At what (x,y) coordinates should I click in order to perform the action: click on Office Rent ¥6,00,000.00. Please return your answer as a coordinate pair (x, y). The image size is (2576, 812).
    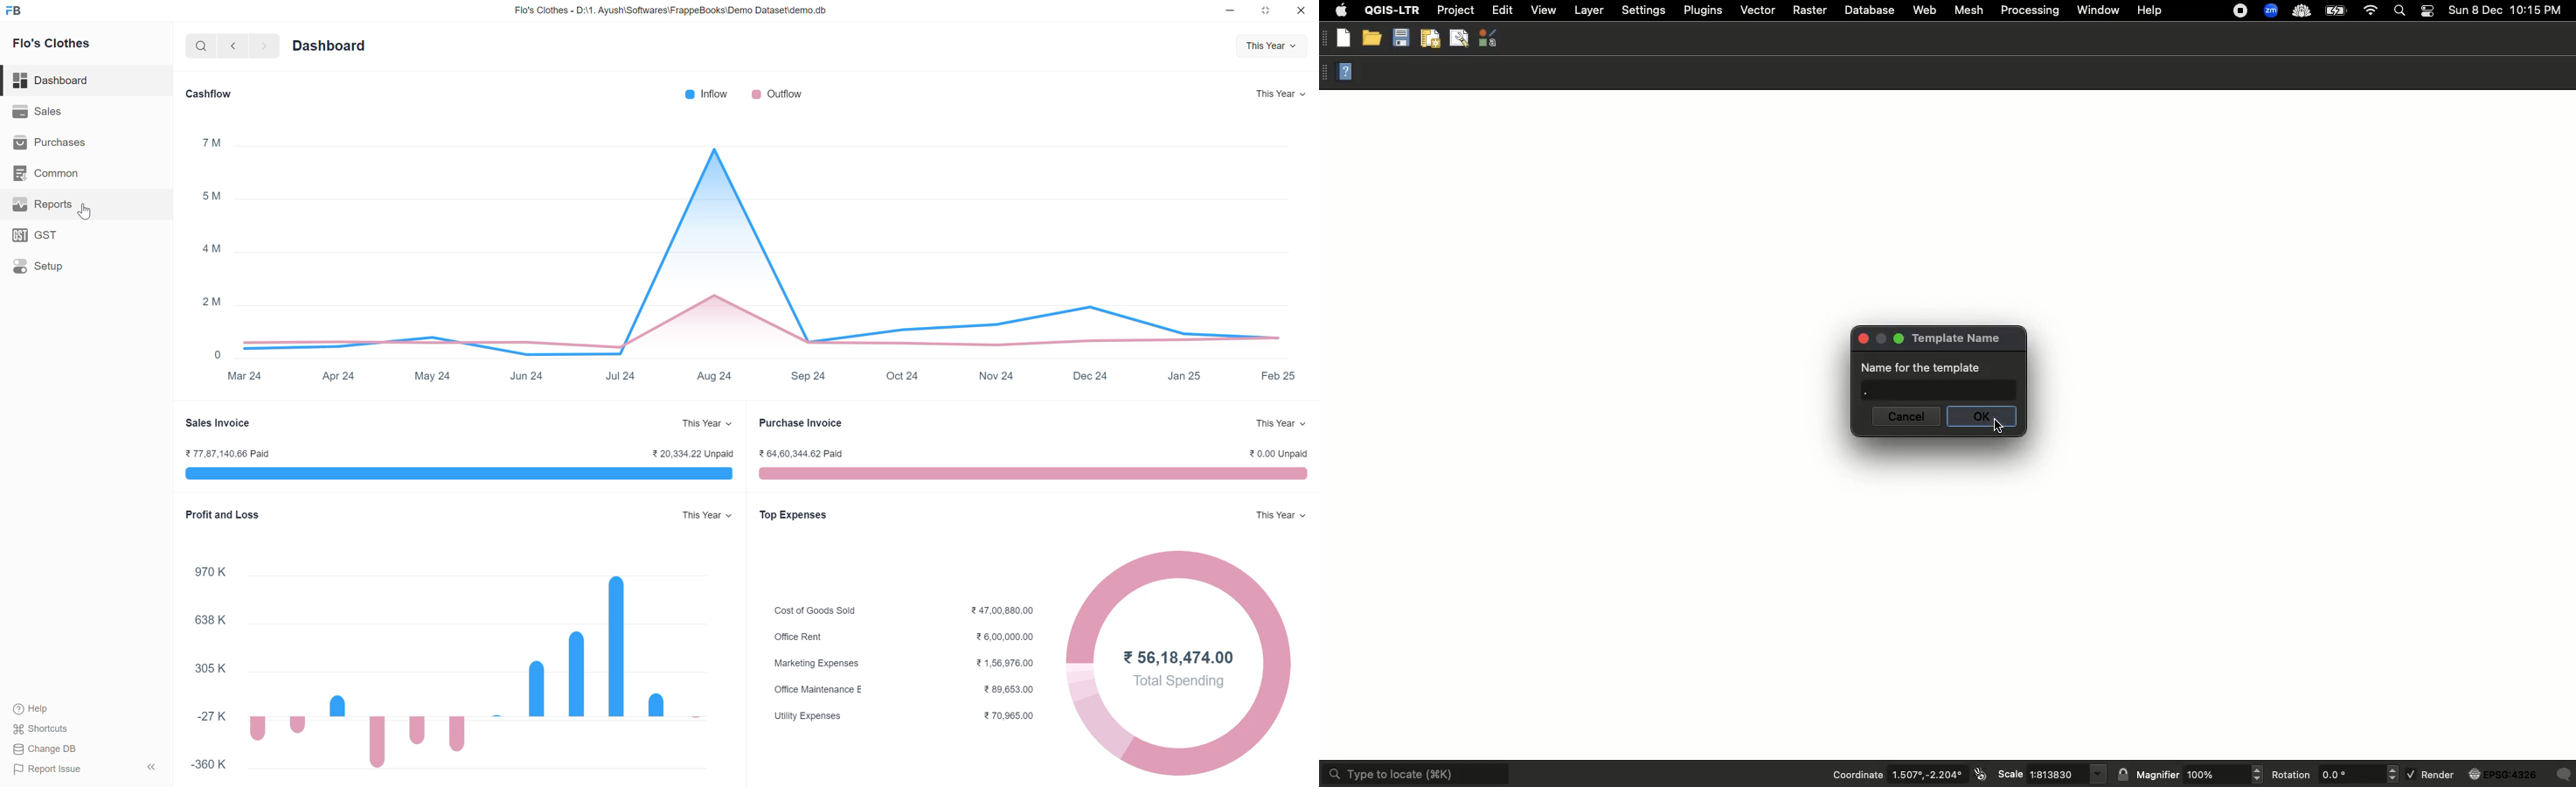
    Looking at the image, I should click on (904, 639).